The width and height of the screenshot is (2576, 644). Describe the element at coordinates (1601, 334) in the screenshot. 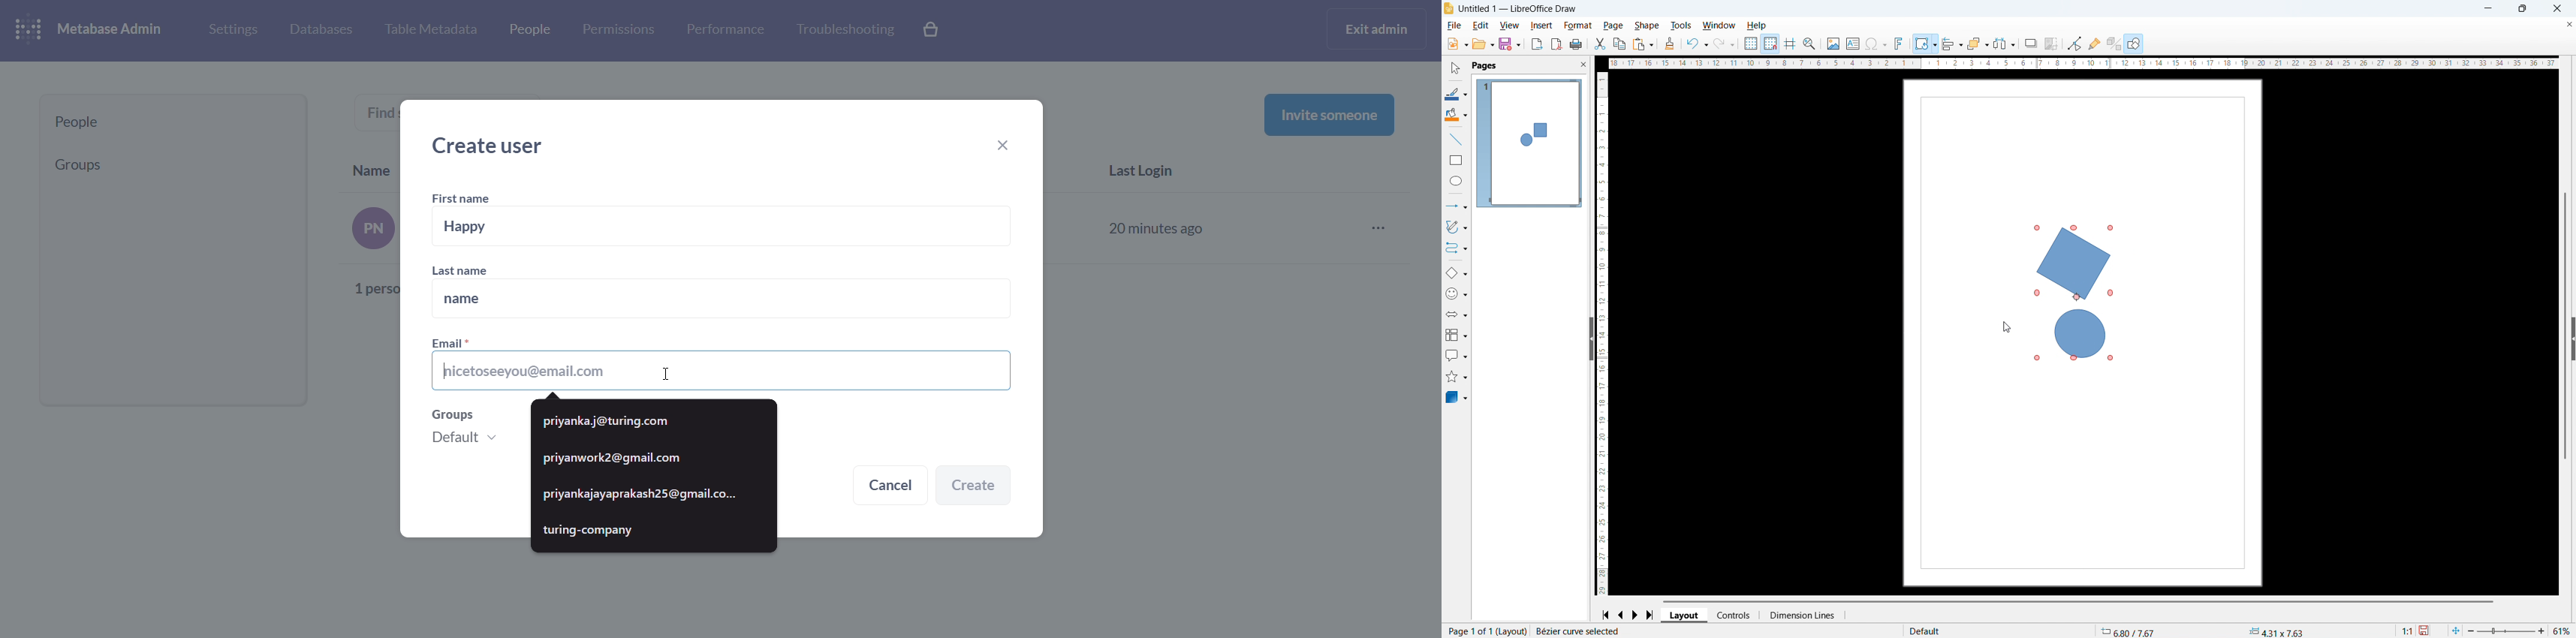

I see `Vertical ruler ` at that location.